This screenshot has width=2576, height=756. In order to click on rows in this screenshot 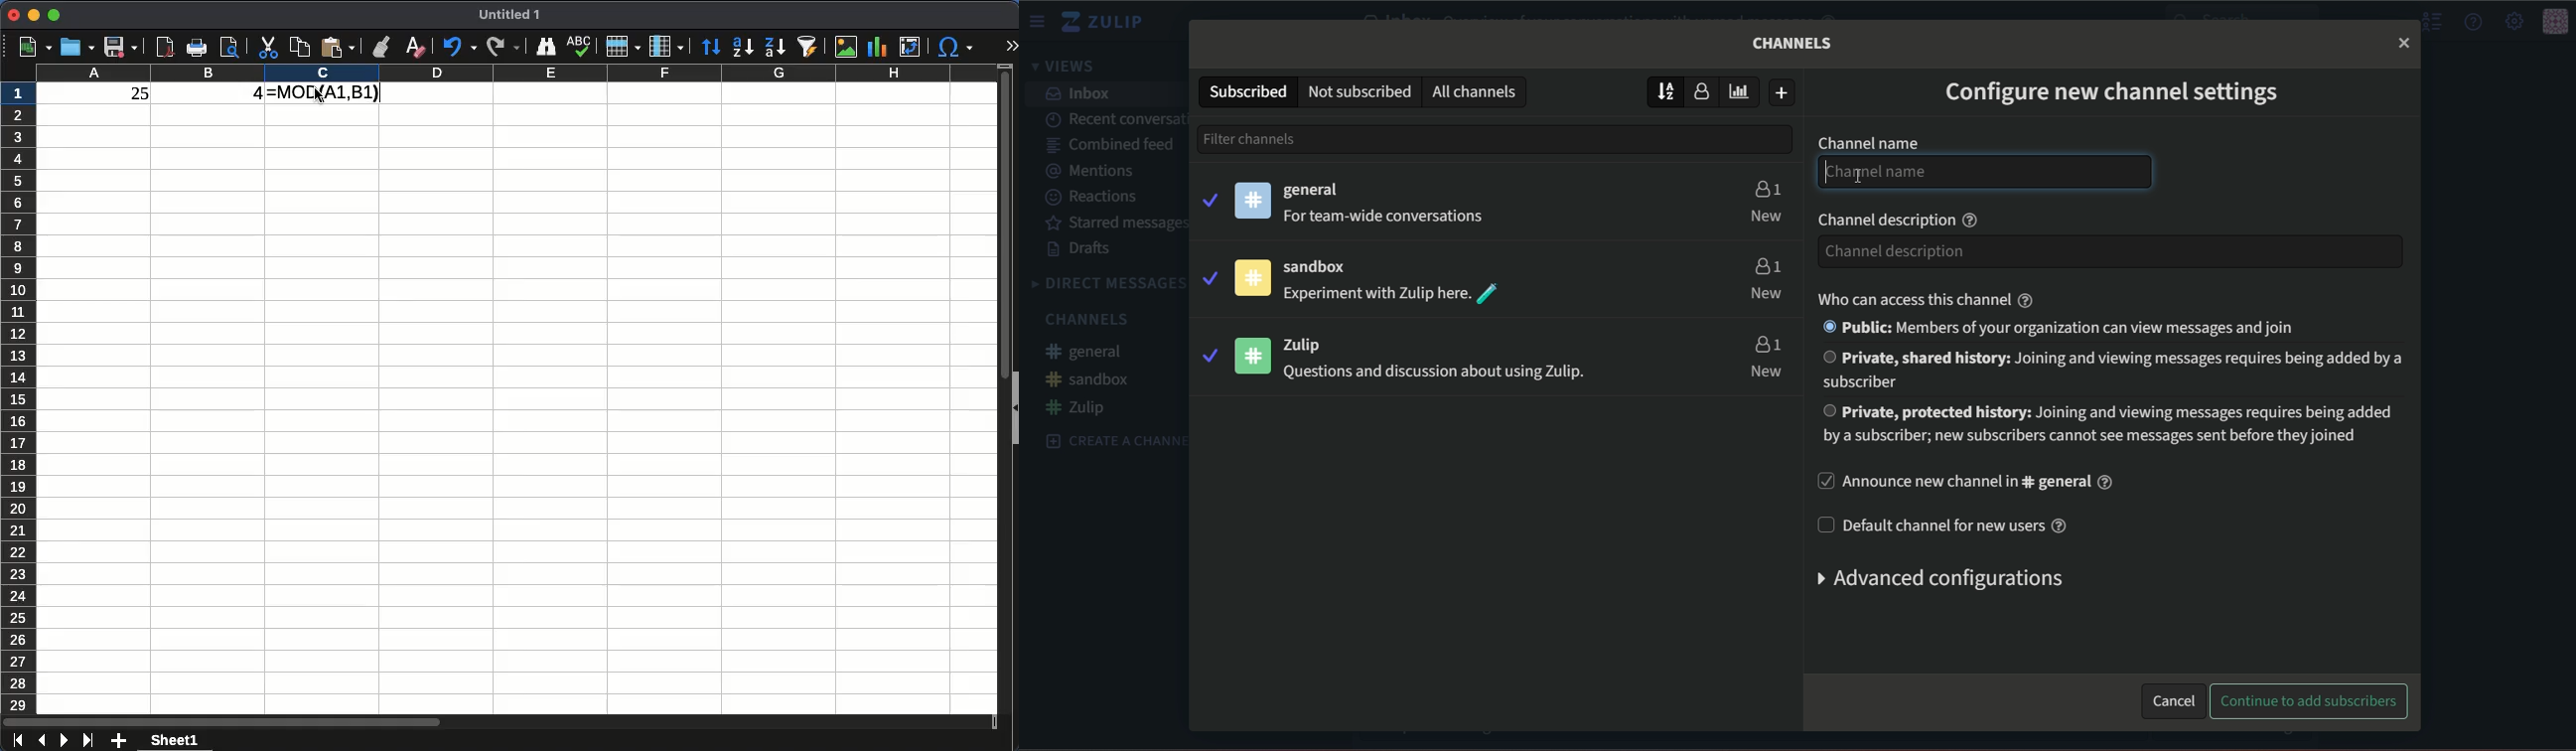, I will do `click(624, 46)`.